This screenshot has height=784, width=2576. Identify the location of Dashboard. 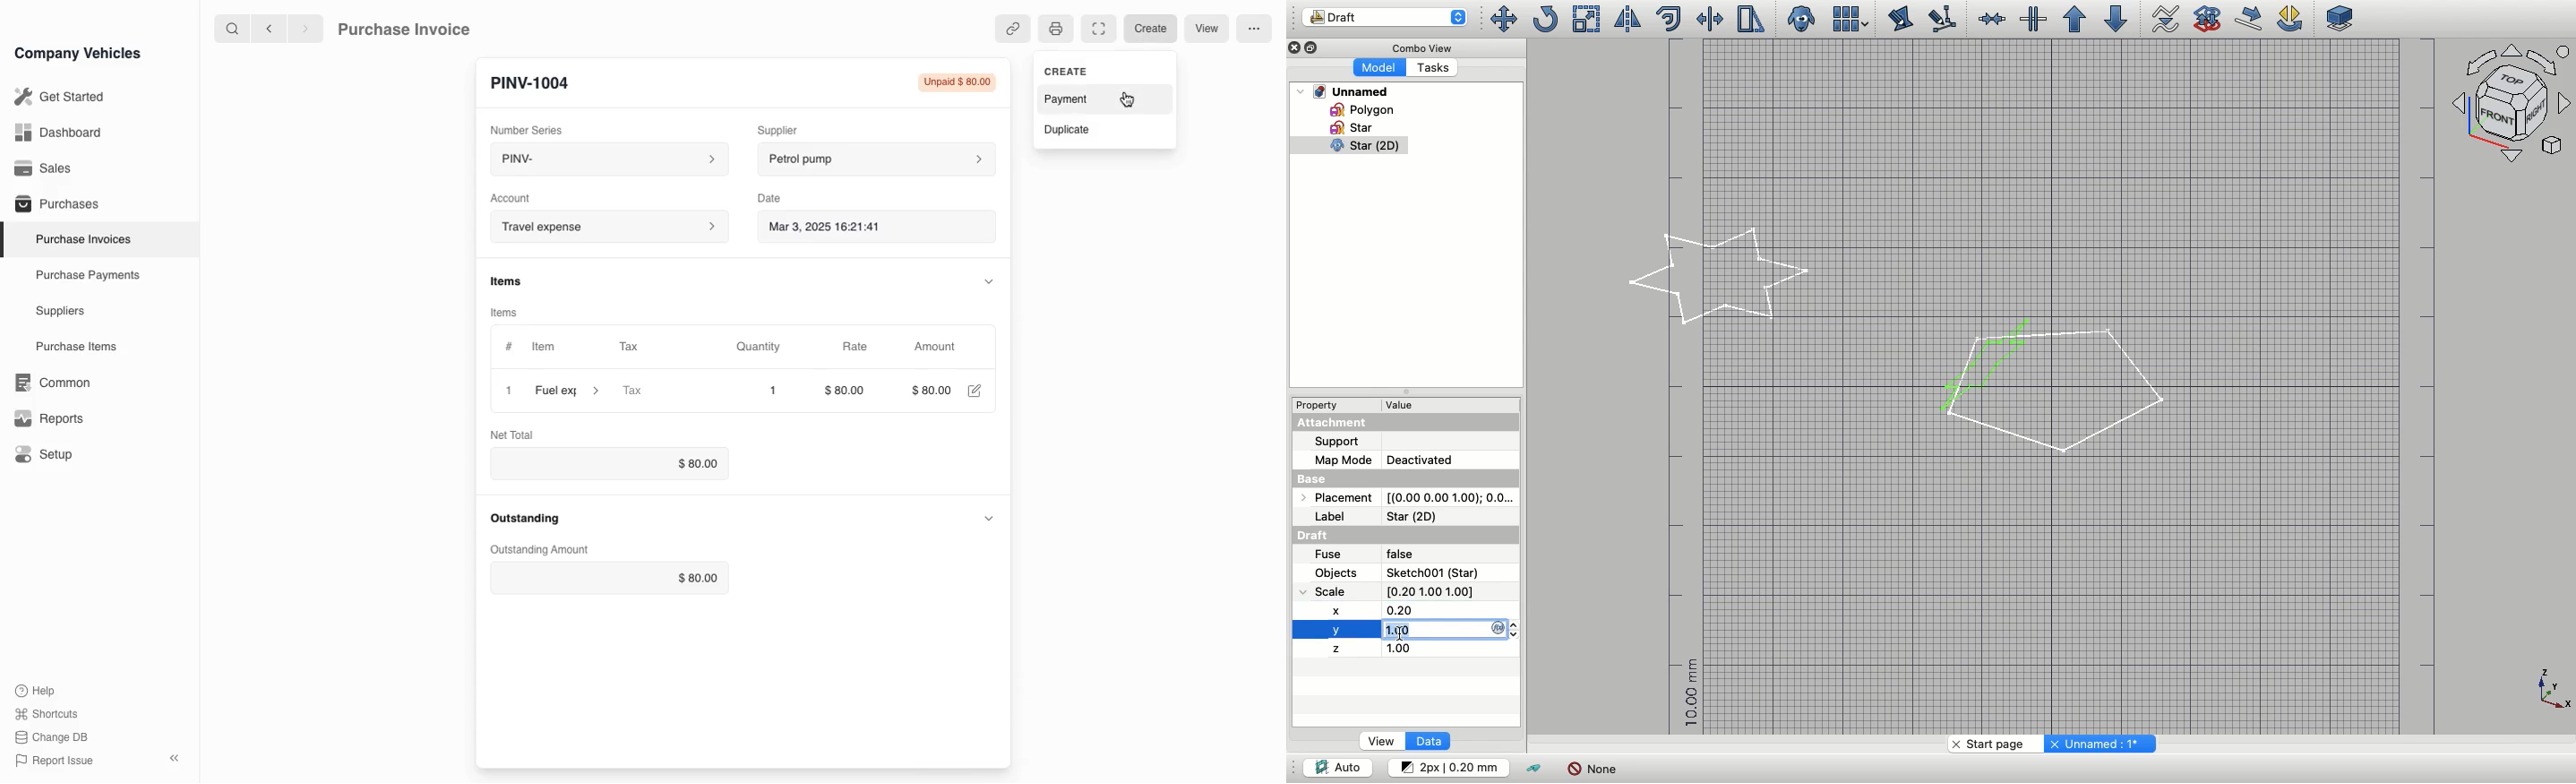
(57, 132).